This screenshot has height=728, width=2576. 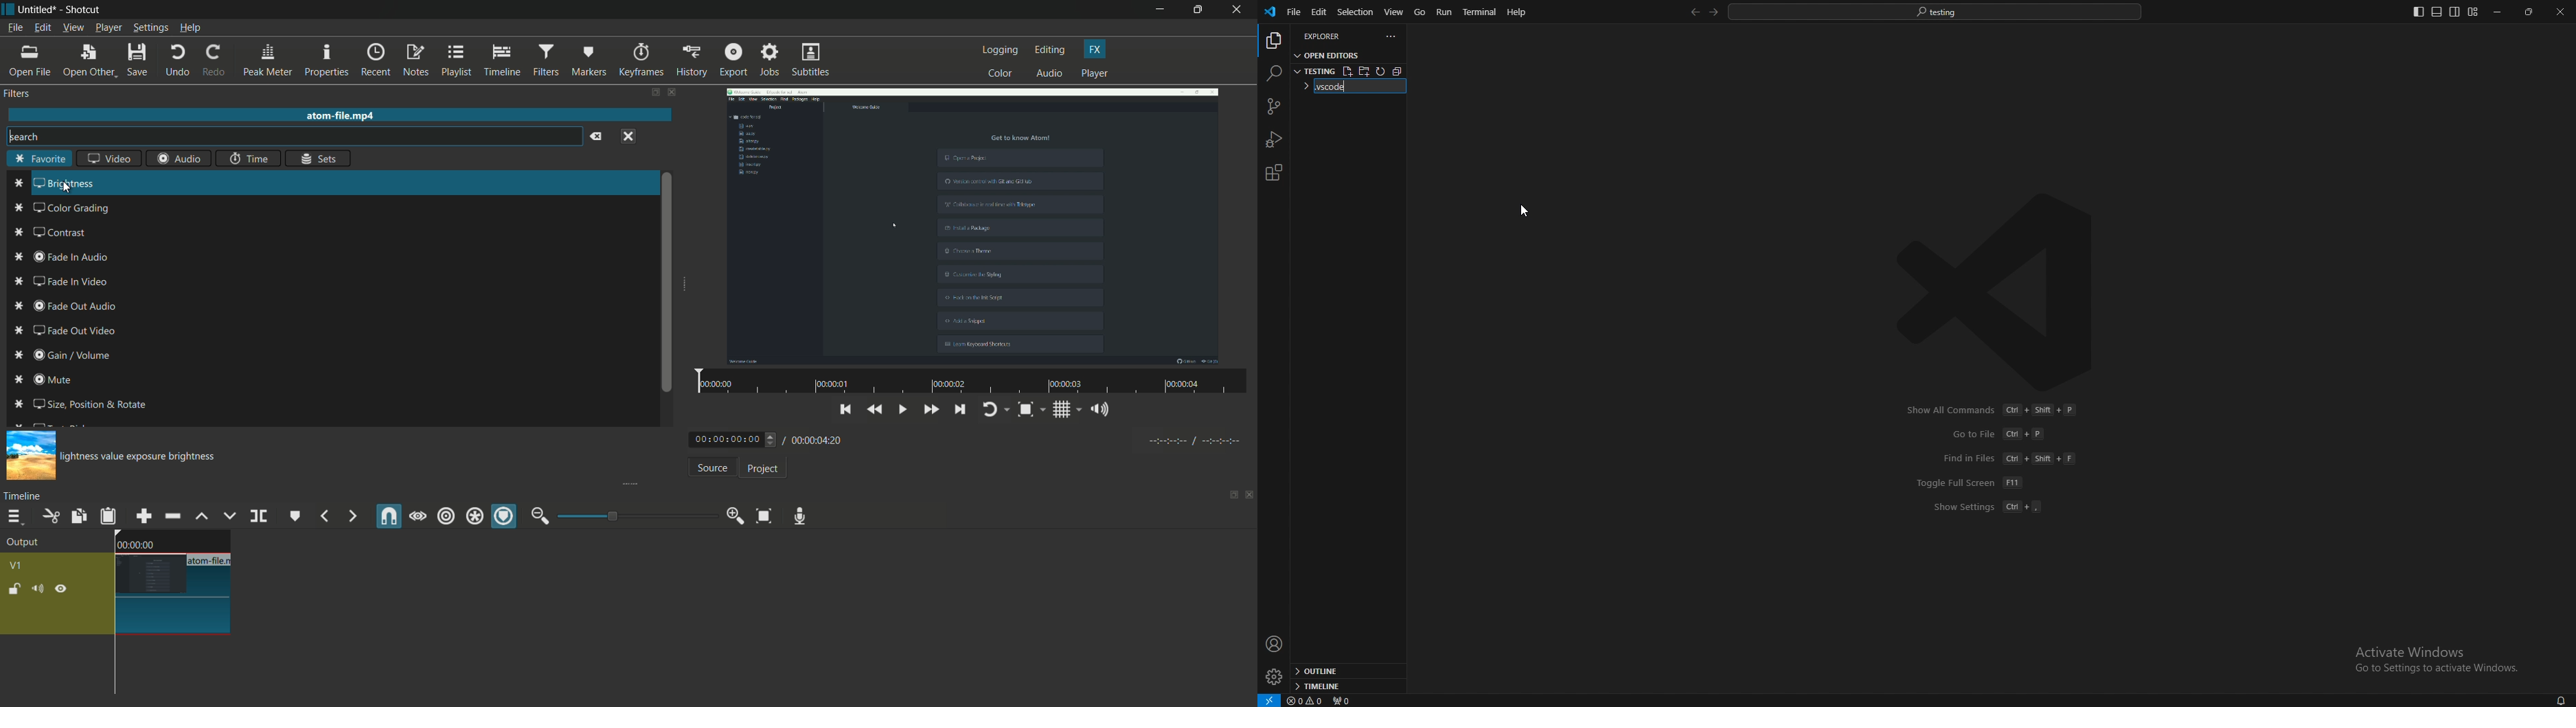 I want to click on toggle zoom, so click(x=1030, y=410).